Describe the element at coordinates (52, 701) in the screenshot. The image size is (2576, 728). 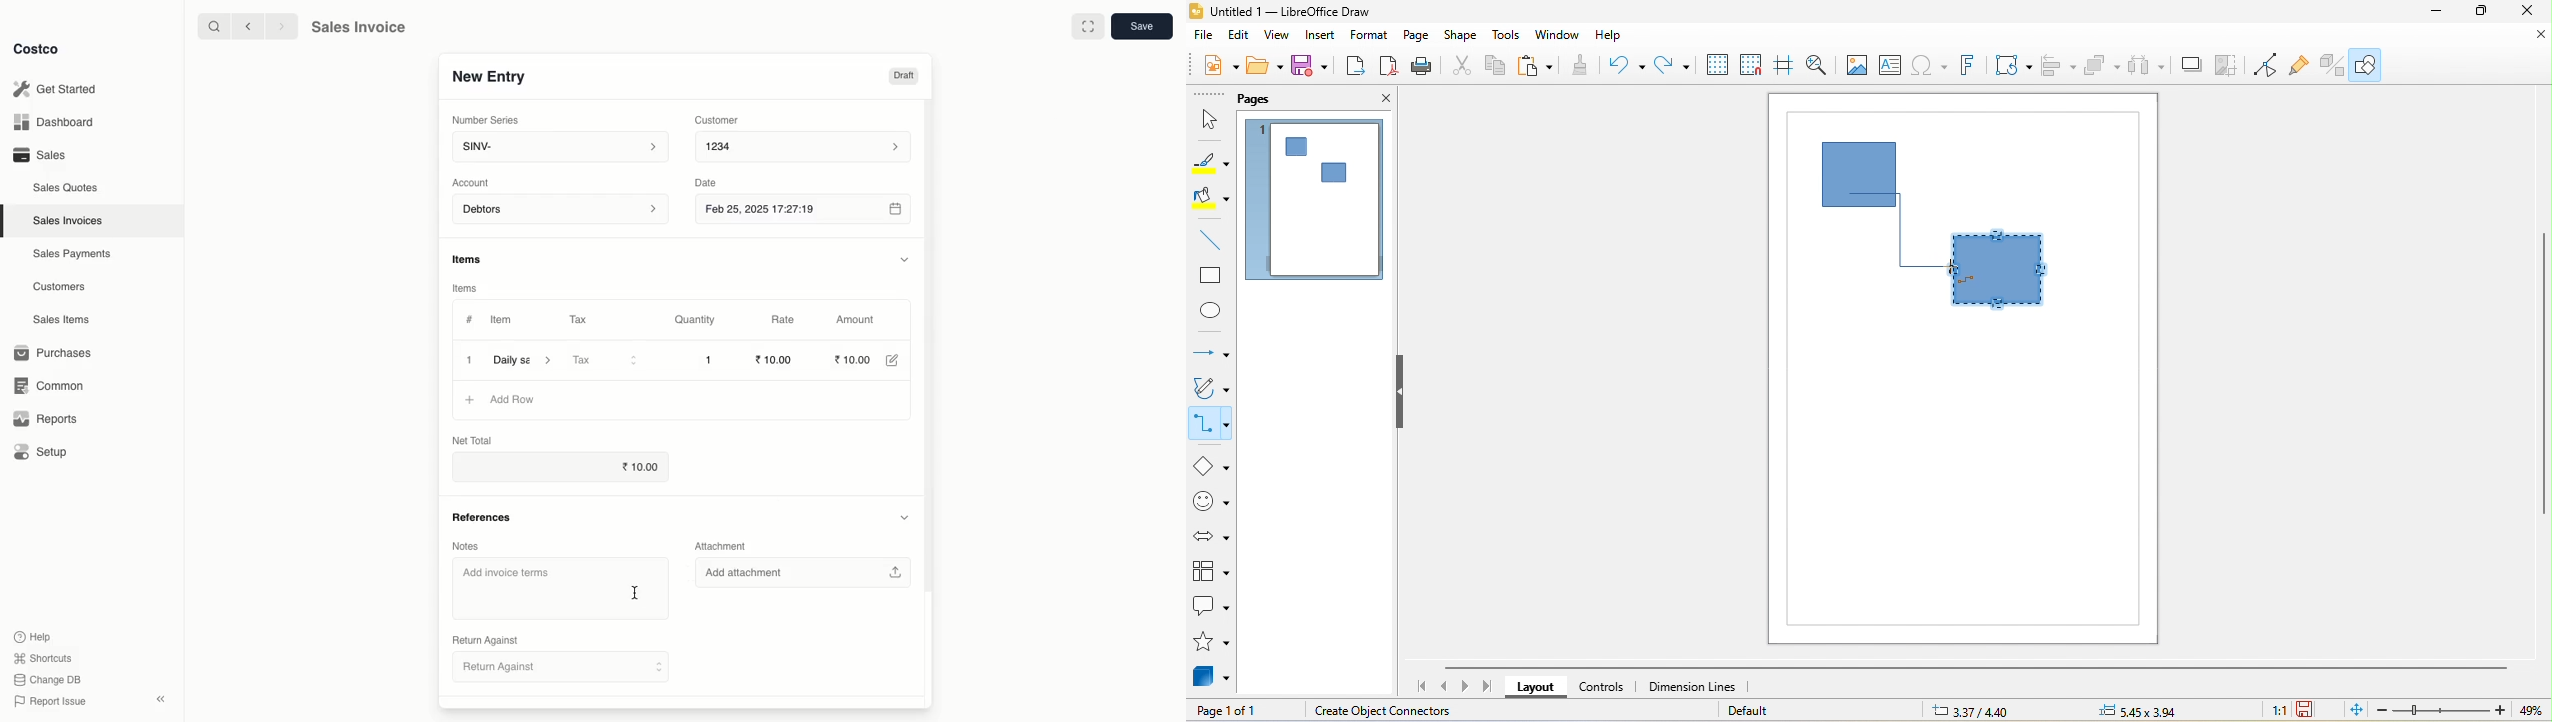
I see `Report Issue` at that location.